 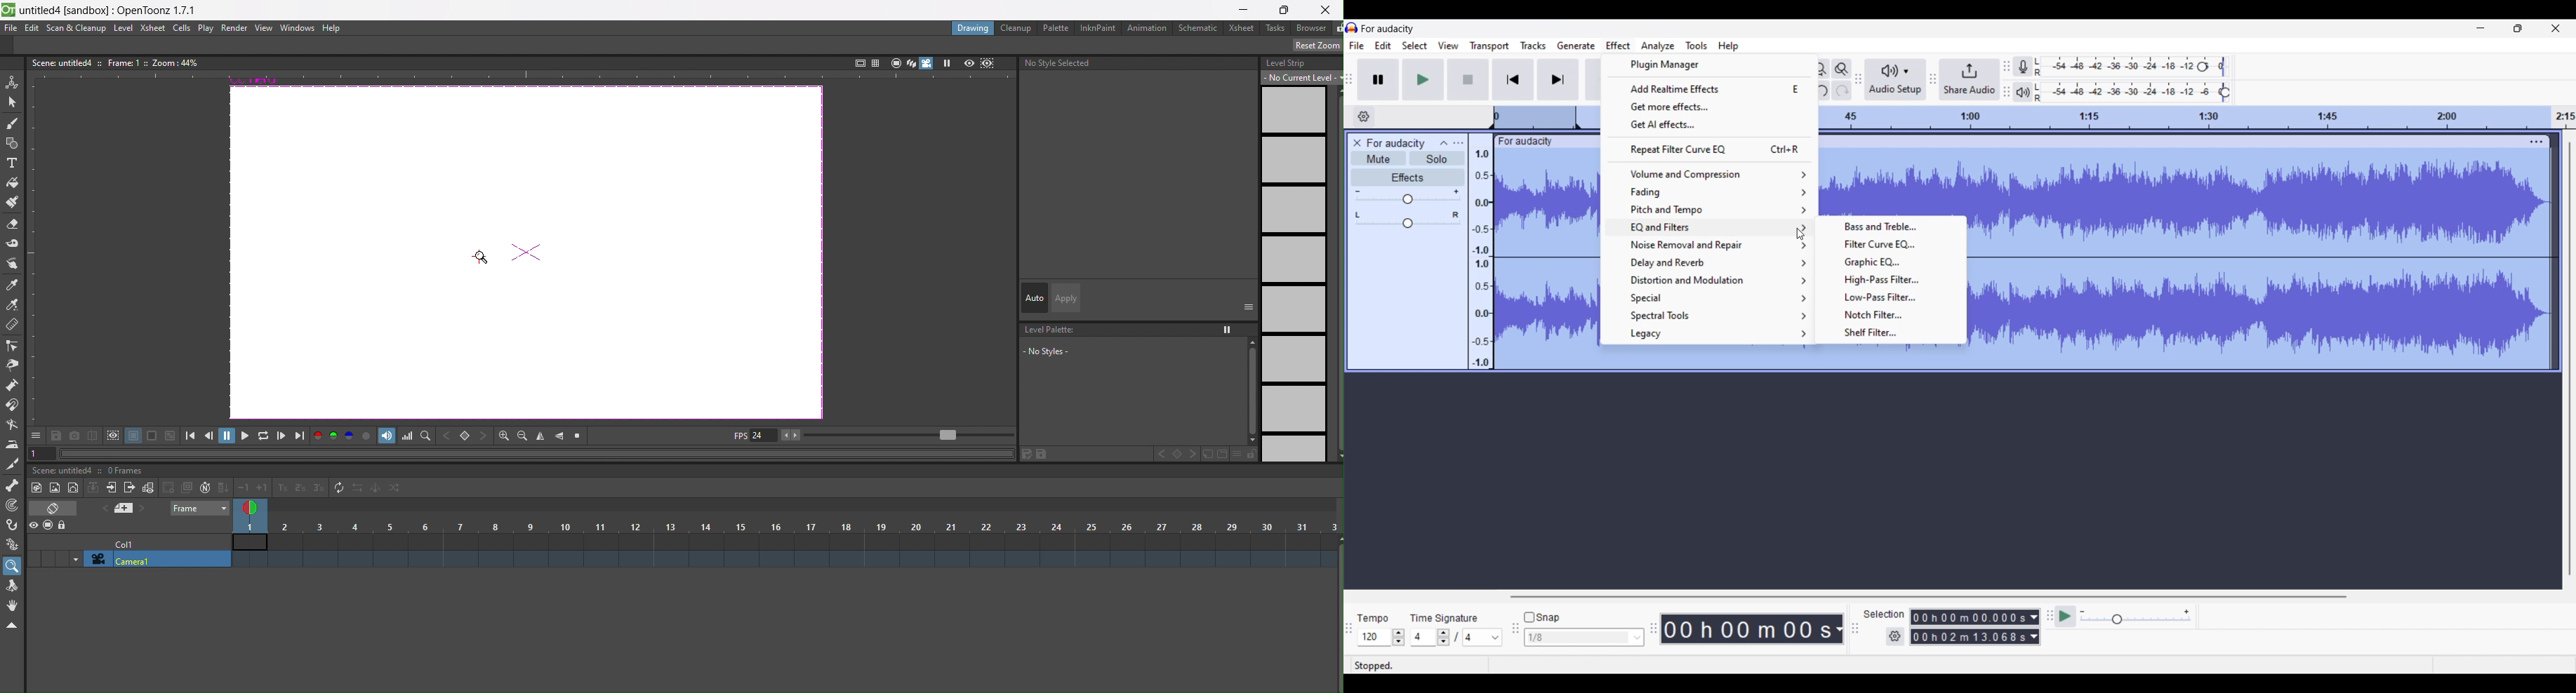 I want to click on Min. playback speed, so click(x=2083, y=612).